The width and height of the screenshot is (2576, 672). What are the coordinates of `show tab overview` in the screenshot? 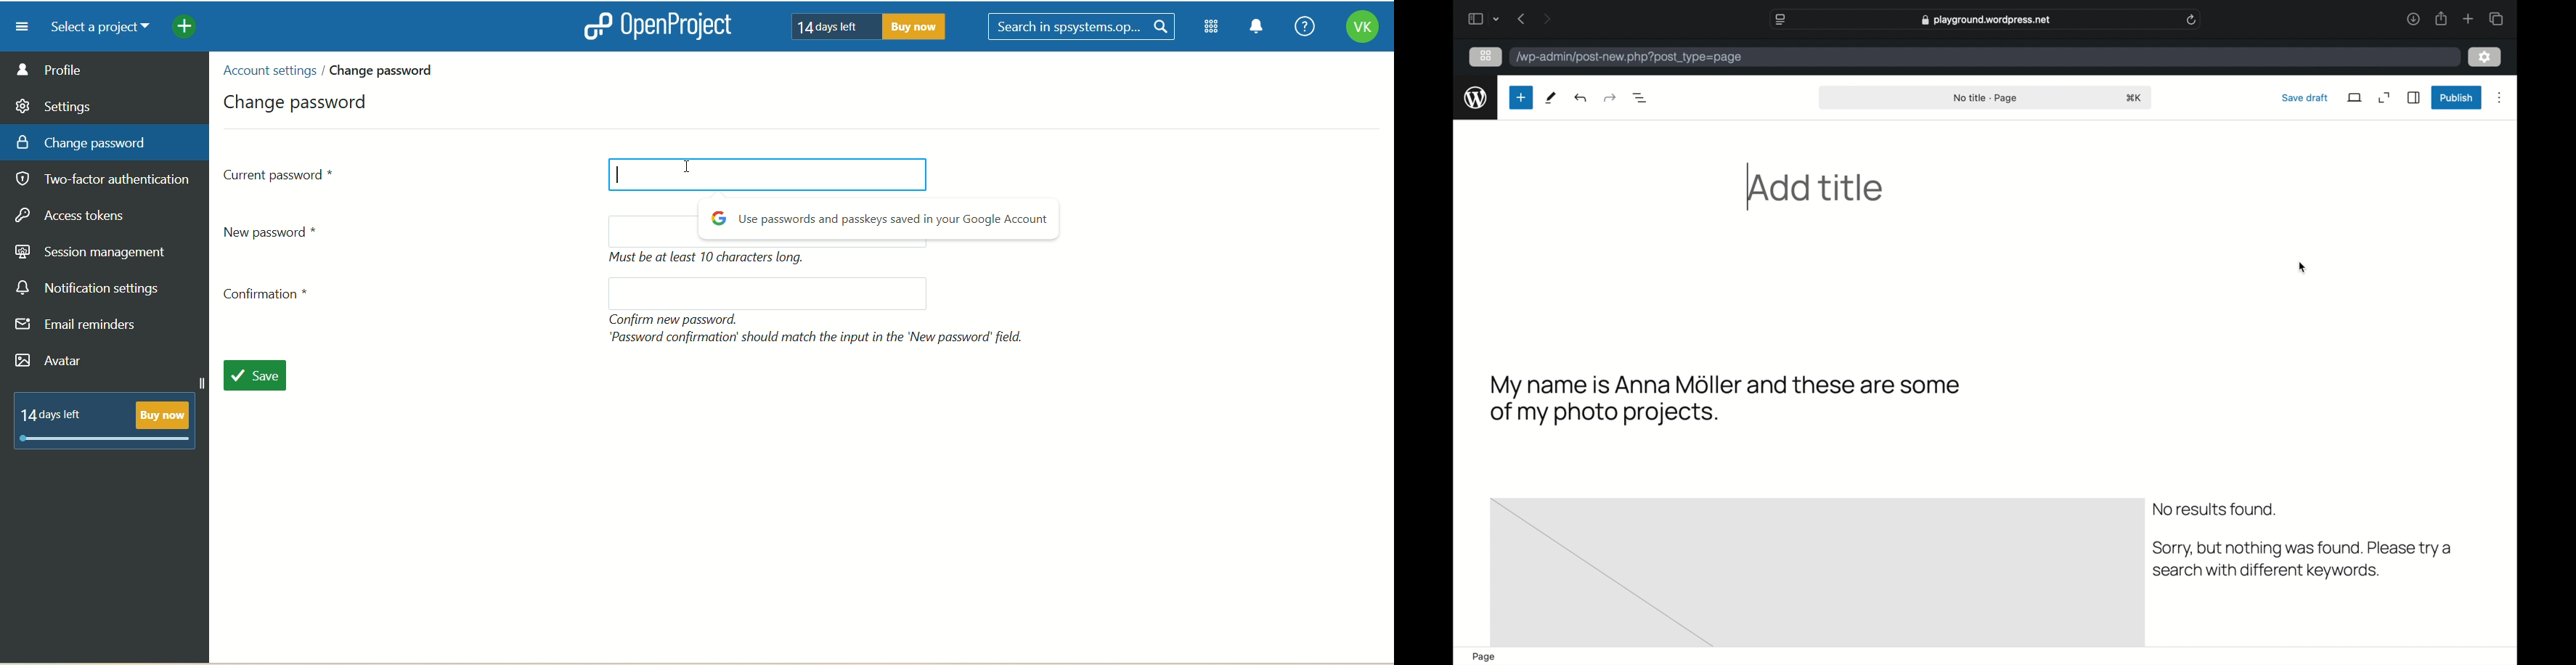 It's located at (2496, 18).